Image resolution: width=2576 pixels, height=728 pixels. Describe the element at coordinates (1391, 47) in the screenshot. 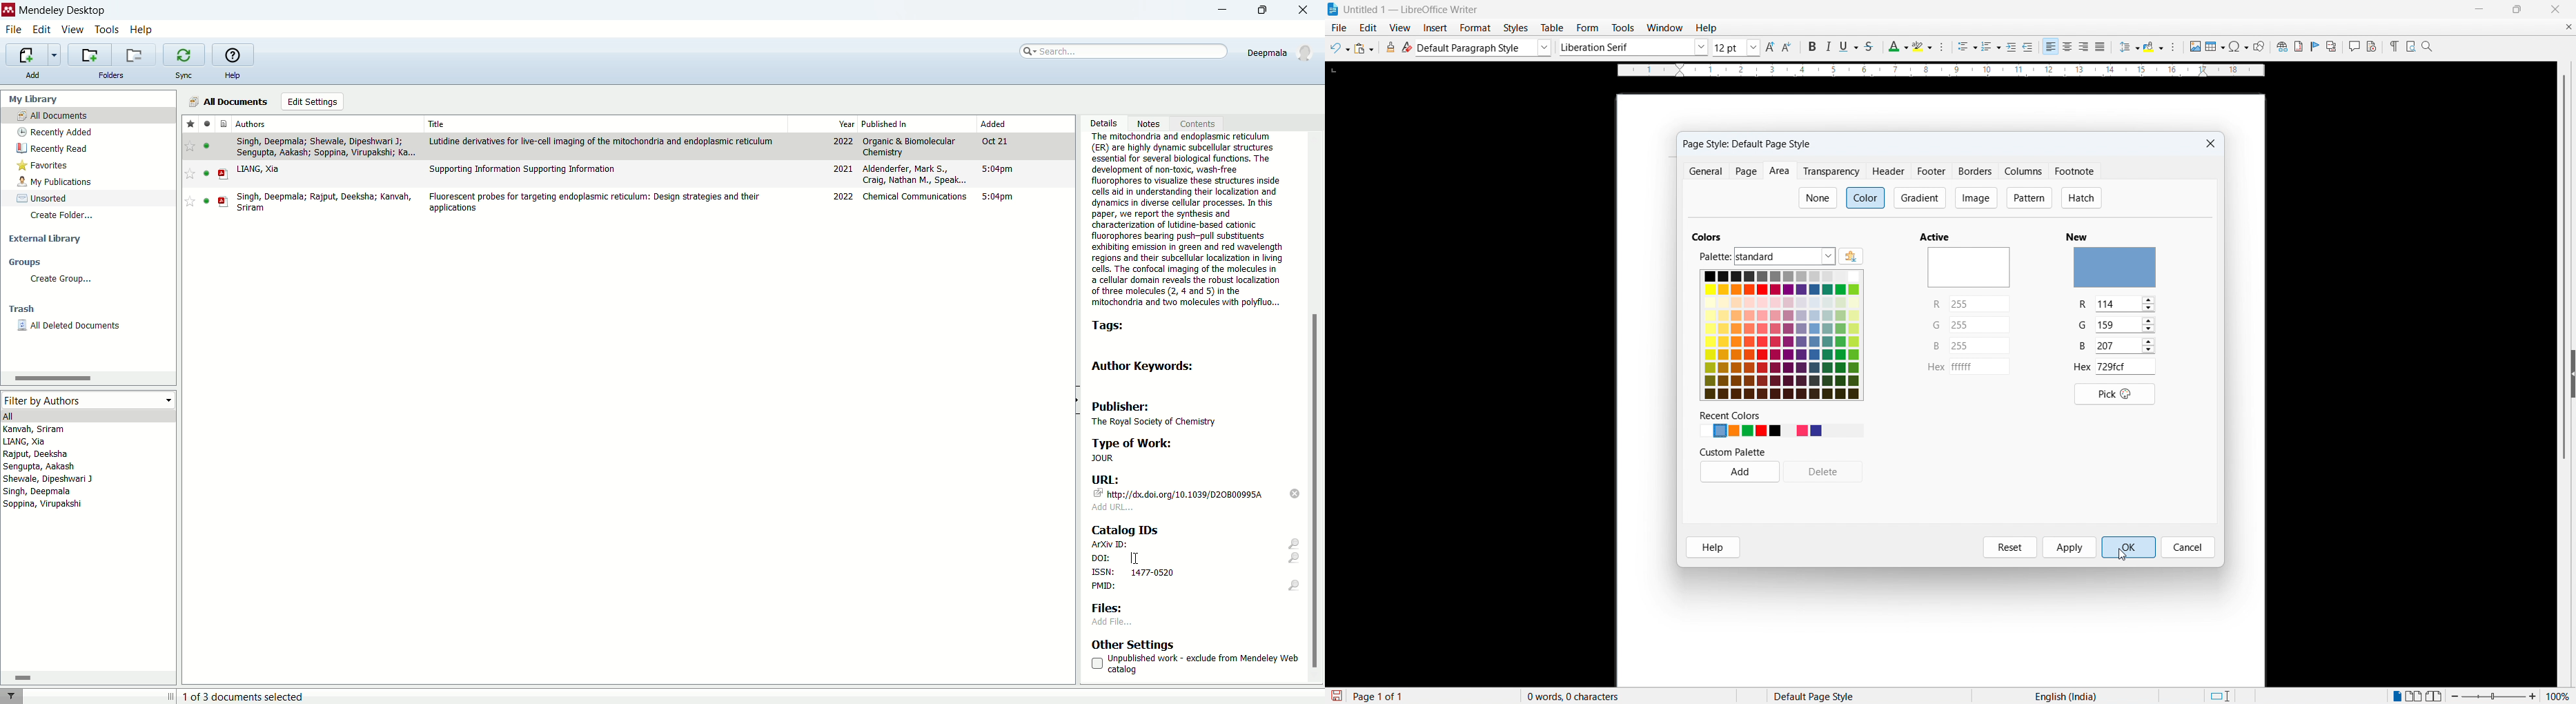

I see `Clone formatting ` at that location.